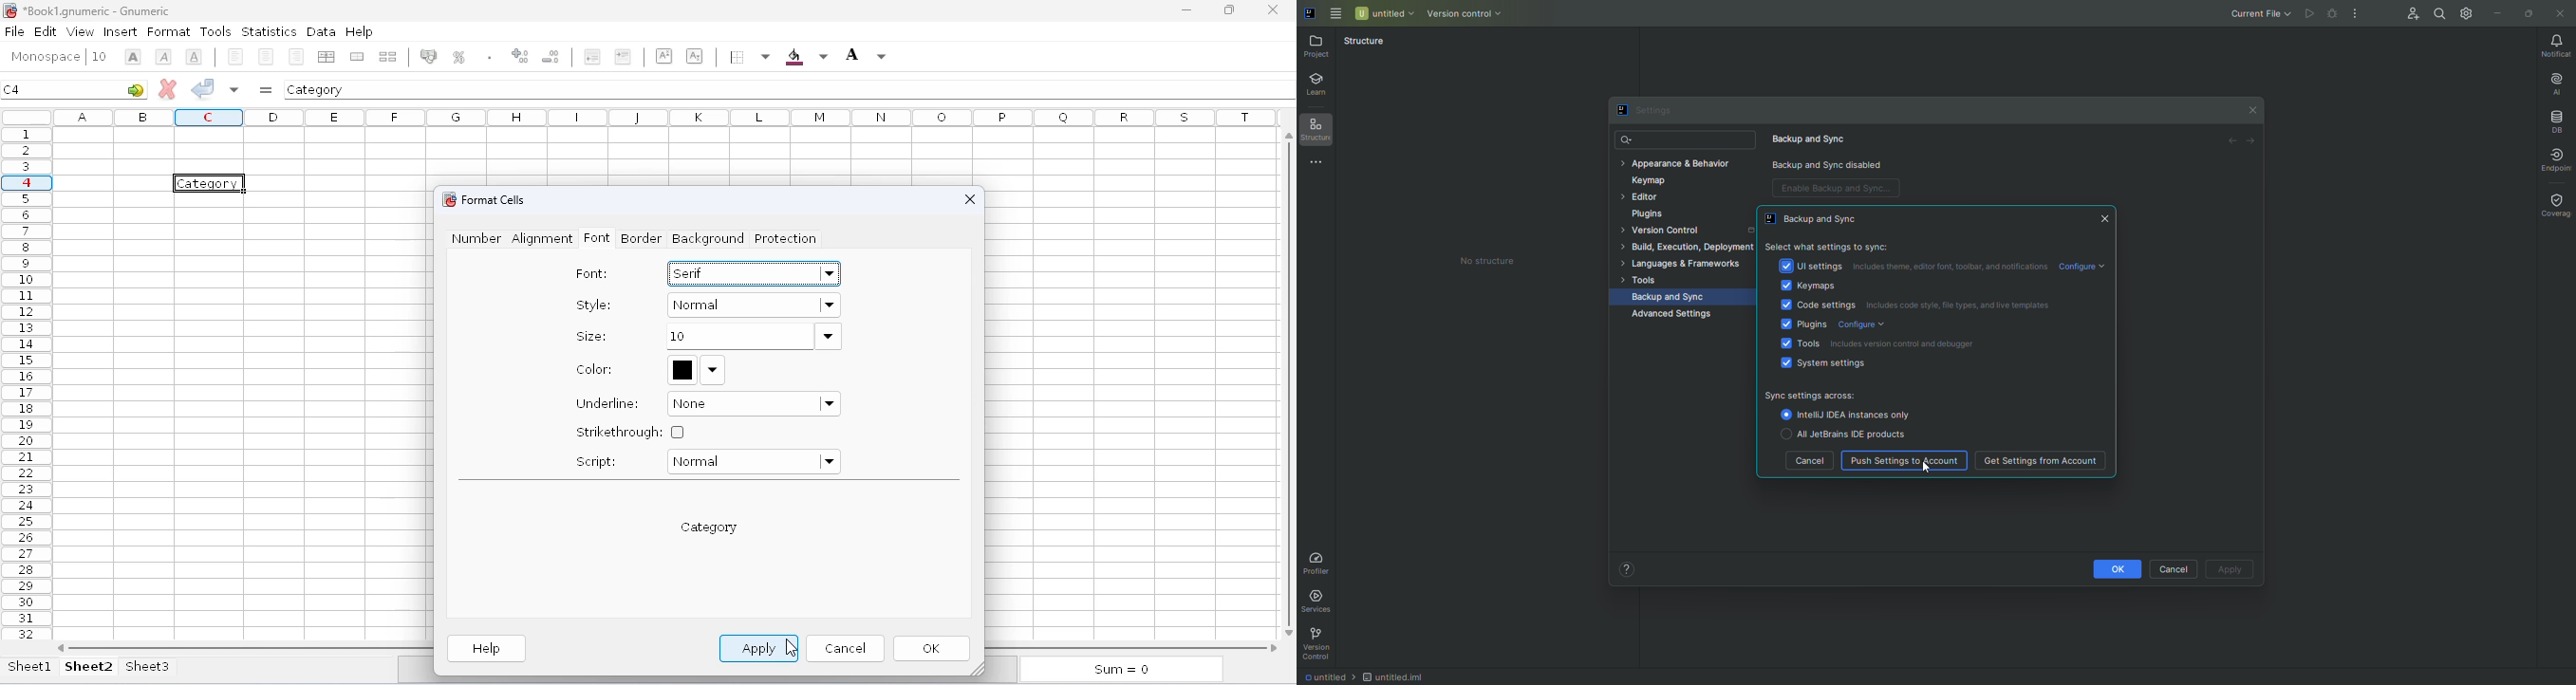  What do you see at coordinates (97, 10) in the screenshot?
I see `title` at bounding box center [97, 10].